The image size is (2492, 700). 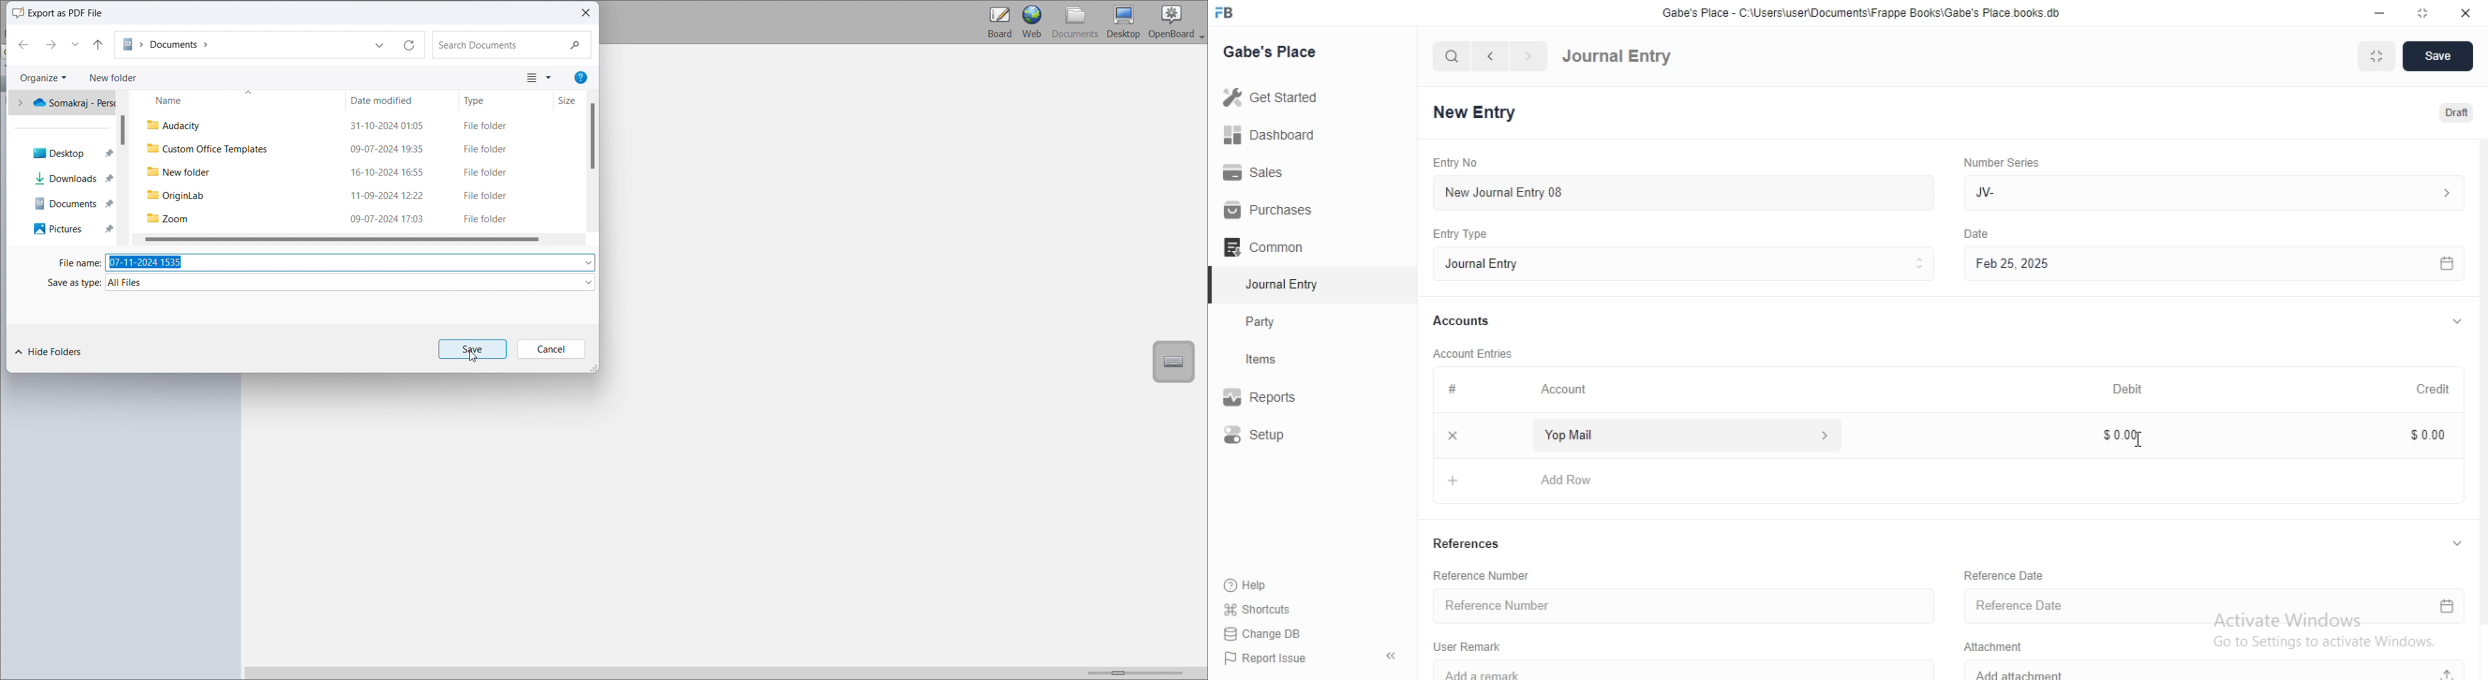 What do you see at coordinates (2217, 671) in the screenshot?
I see `Add attachment` at bounding box center [2217, 671].